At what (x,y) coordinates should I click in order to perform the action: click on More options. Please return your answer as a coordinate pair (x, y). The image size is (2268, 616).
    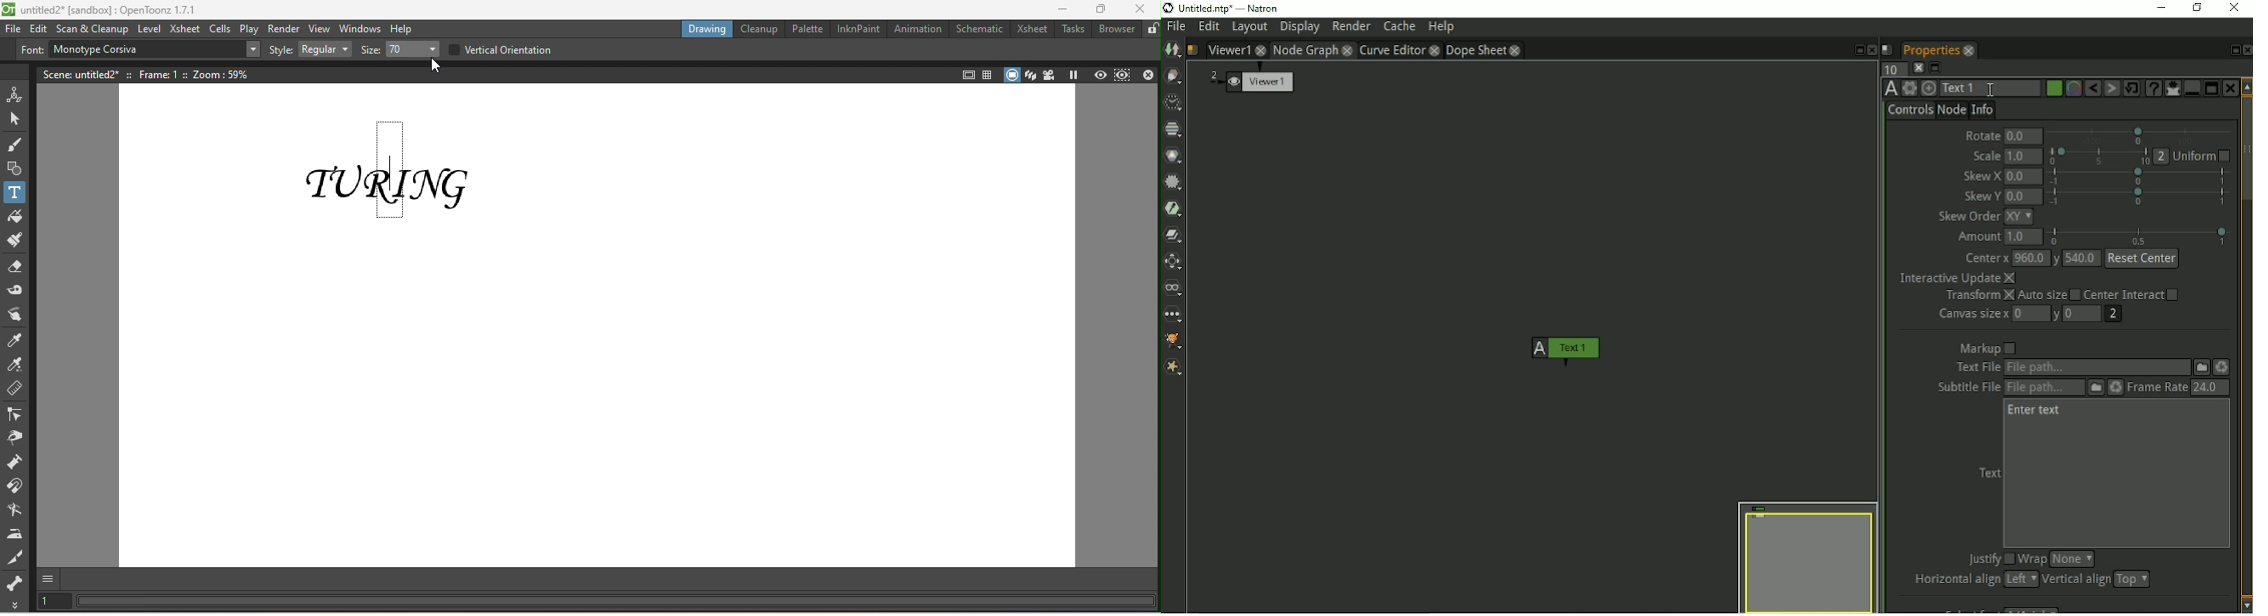
    Looking at the image, I should click on (16, 605).